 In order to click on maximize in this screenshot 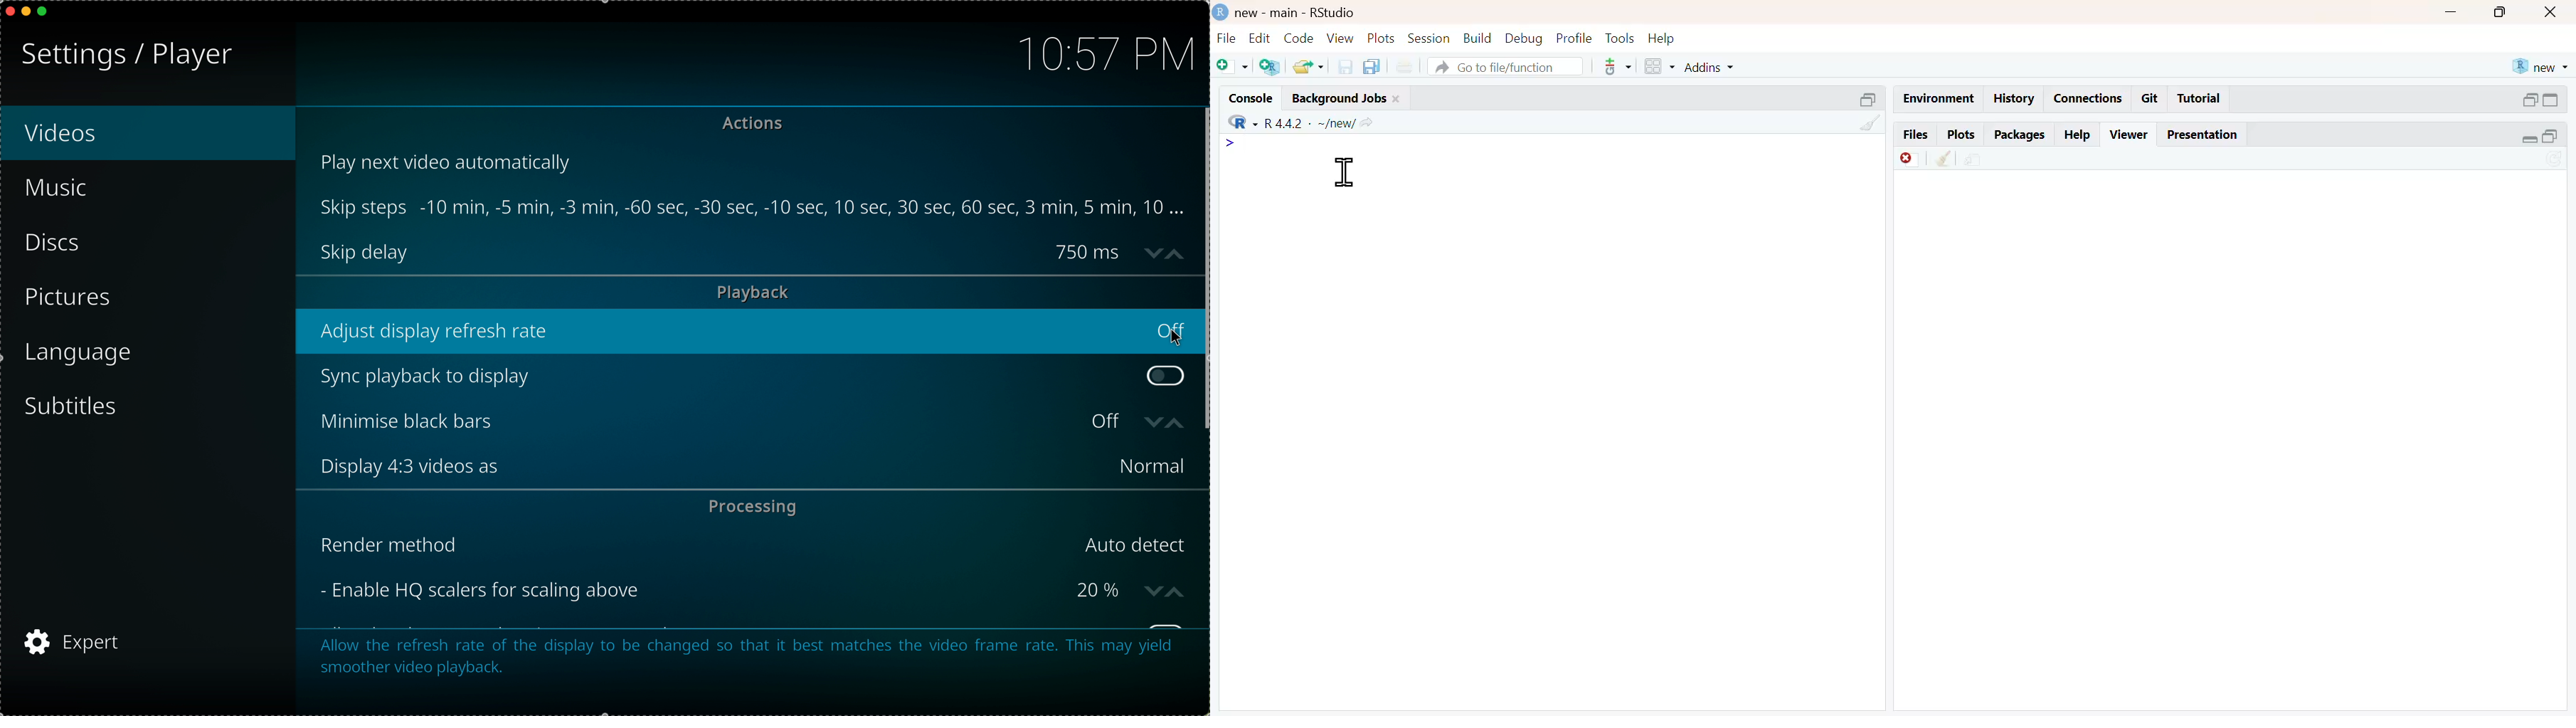, I will do `click(2560, 100)`.